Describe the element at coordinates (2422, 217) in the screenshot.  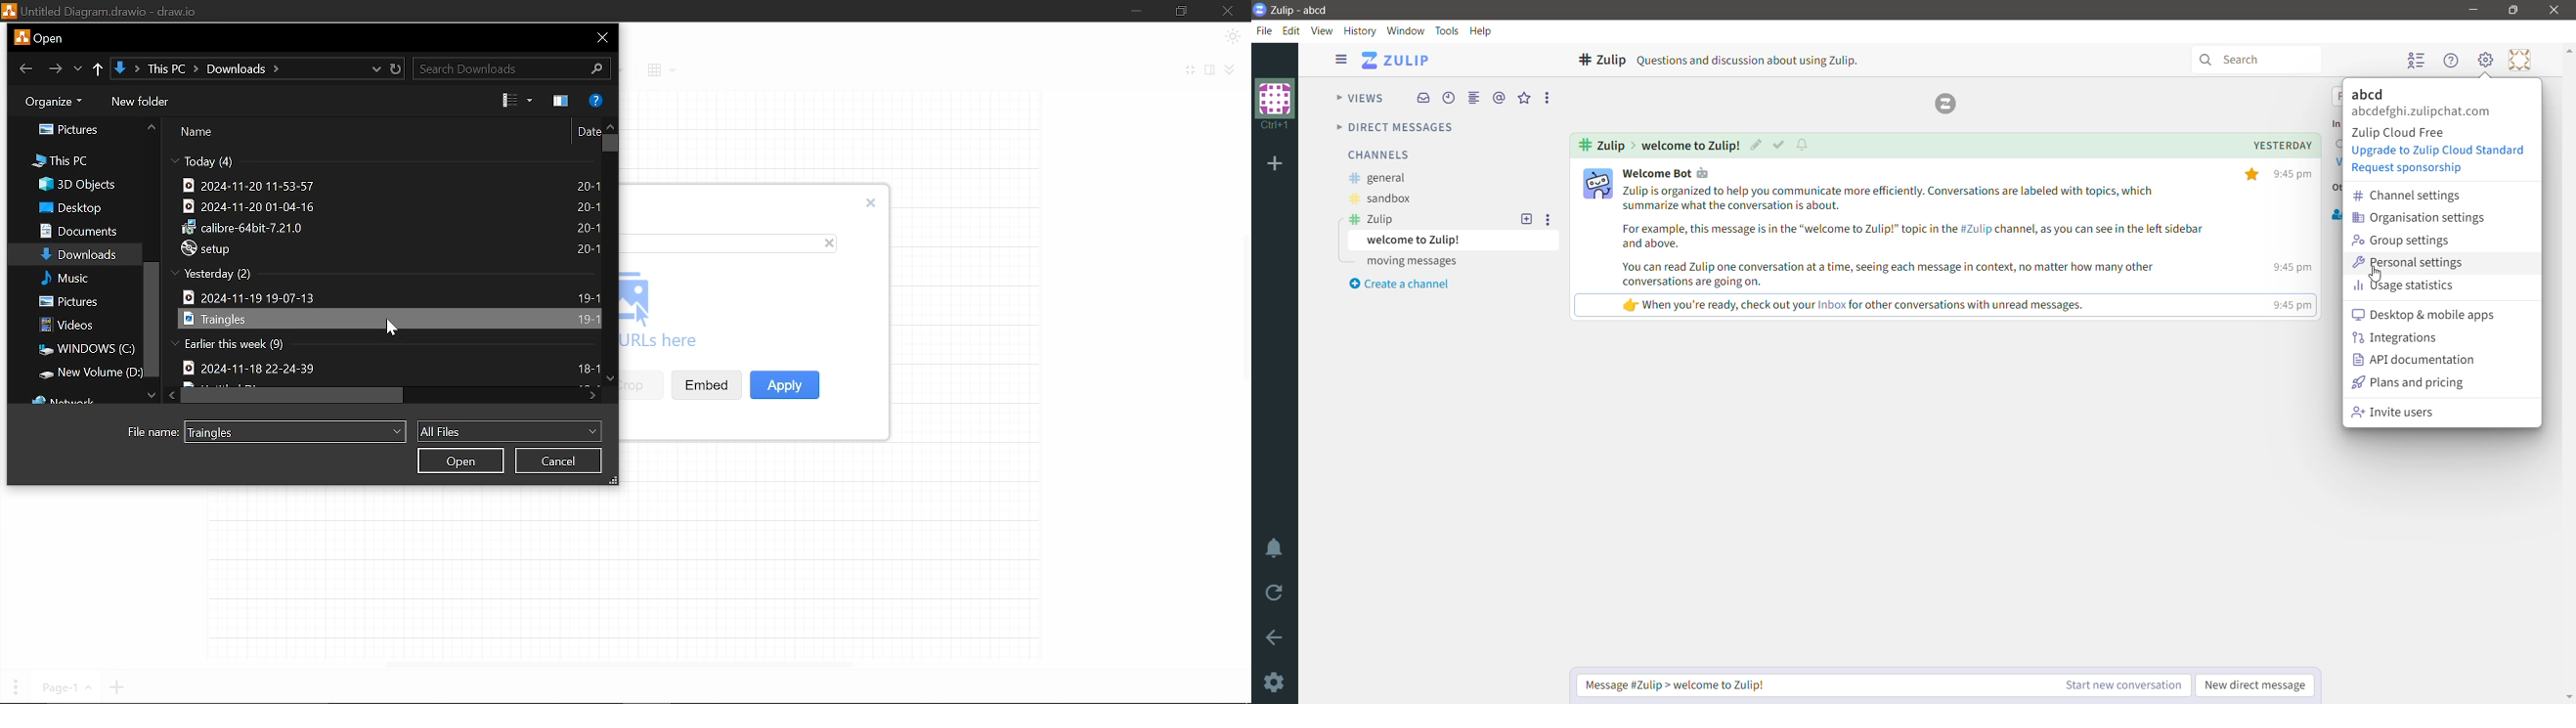
I see `Organization settings` at that location.